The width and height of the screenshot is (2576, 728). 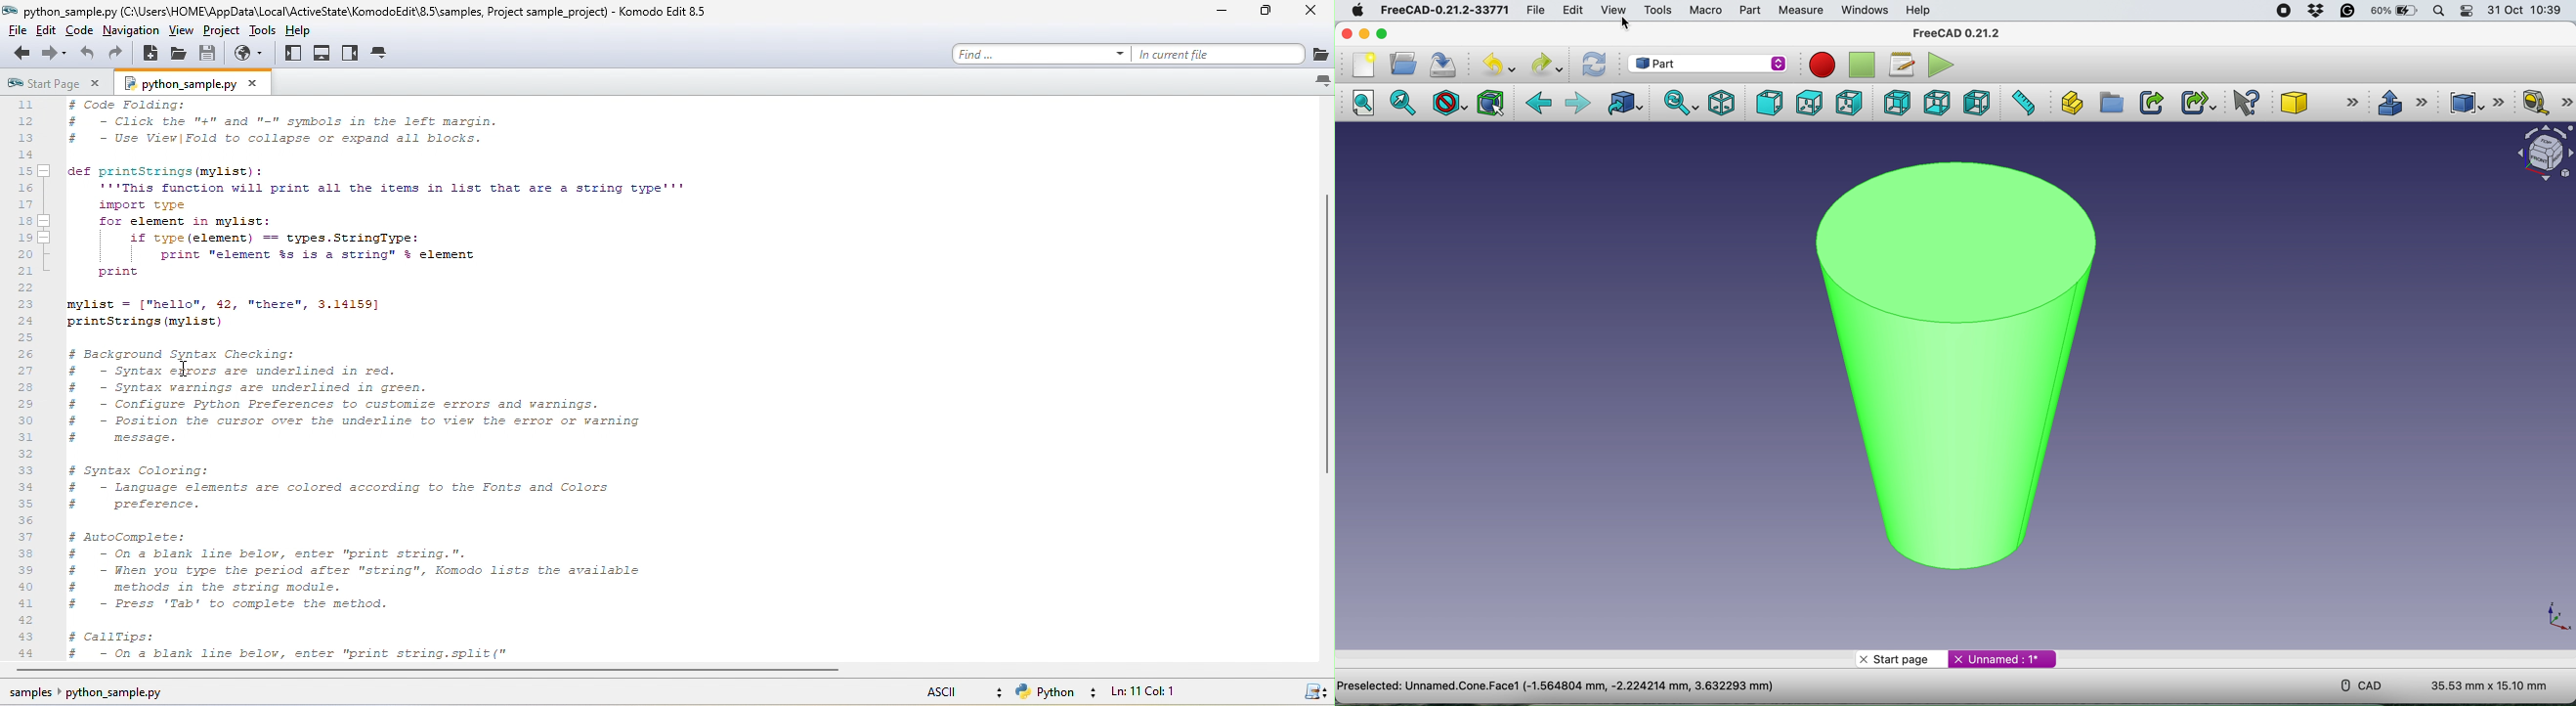 What do you see at coordinates (1705, 64) in the screenshot?
I see `Part` at bounding box center [1705, 64].